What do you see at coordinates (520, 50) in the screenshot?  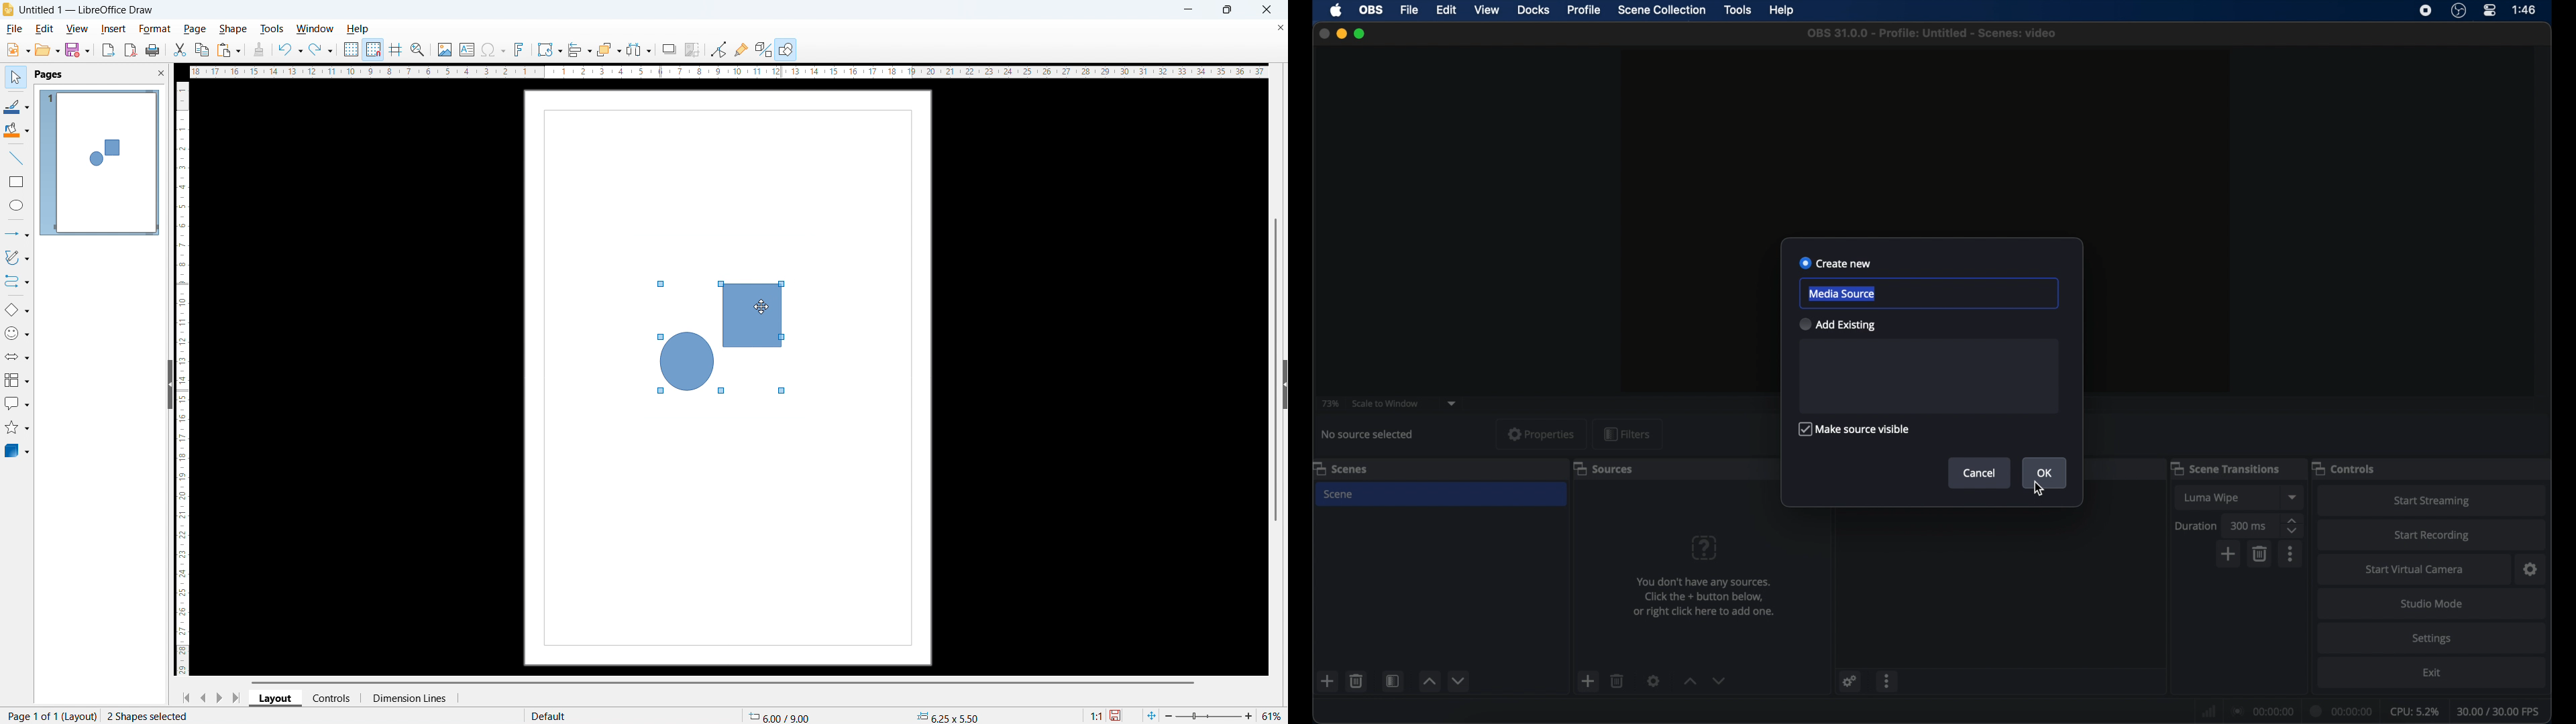 I see `insert fontwork text` at bounding box center [520, 50].